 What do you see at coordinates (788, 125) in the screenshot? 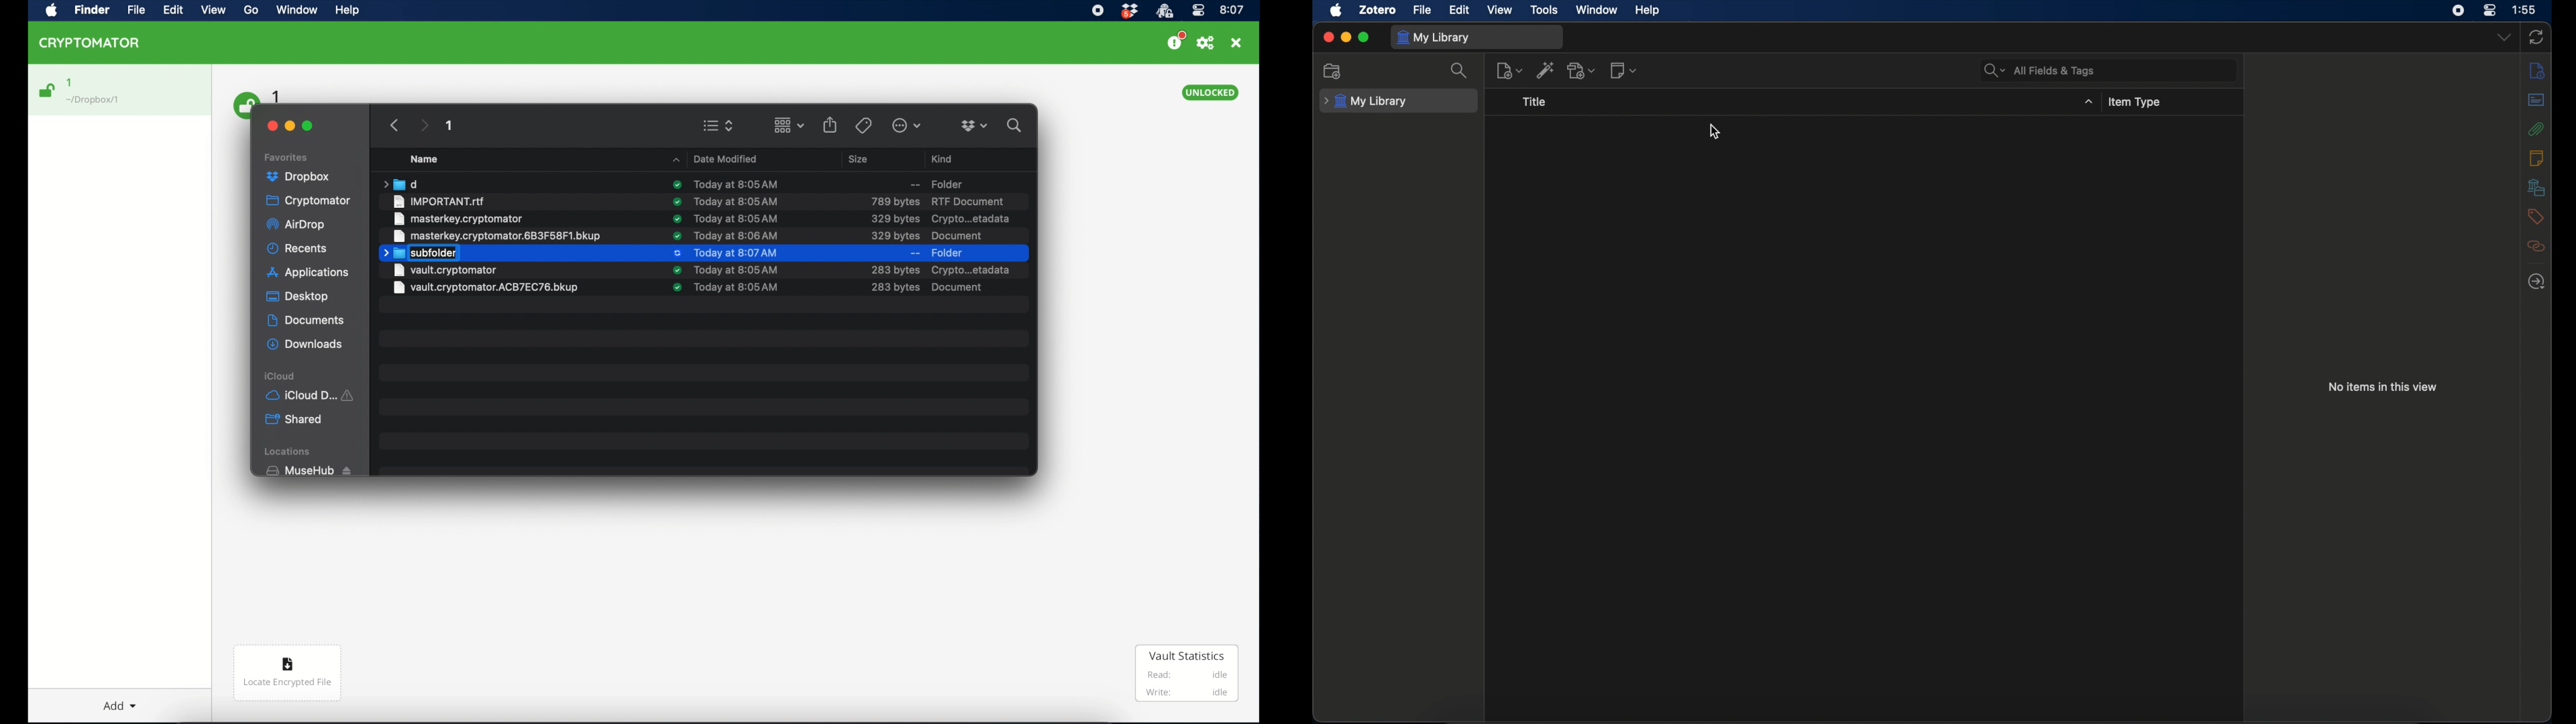
I see `change item grouping` at bounding box center [788, 125].